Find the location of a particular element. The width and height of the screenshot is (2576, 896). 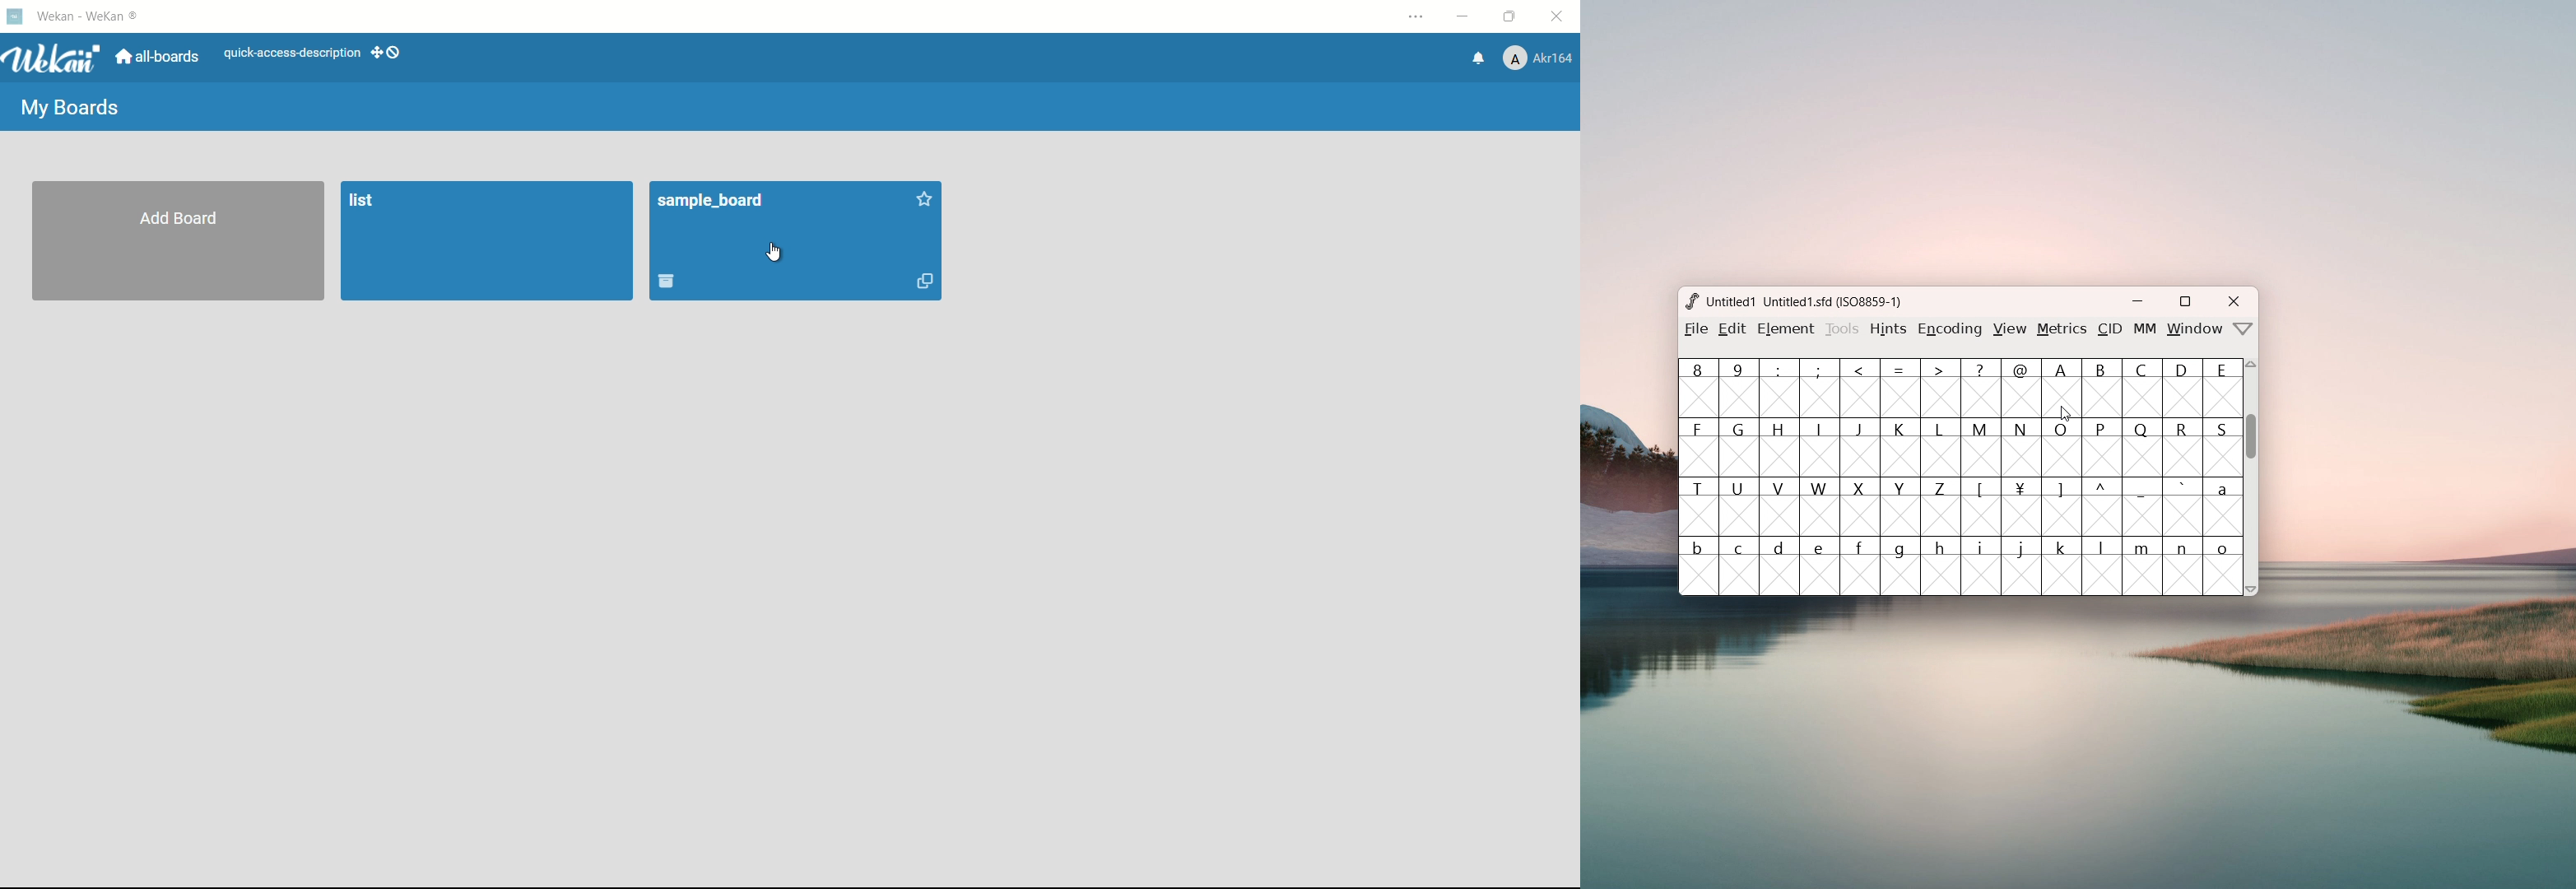

 is located at coordinates (1732, 330).